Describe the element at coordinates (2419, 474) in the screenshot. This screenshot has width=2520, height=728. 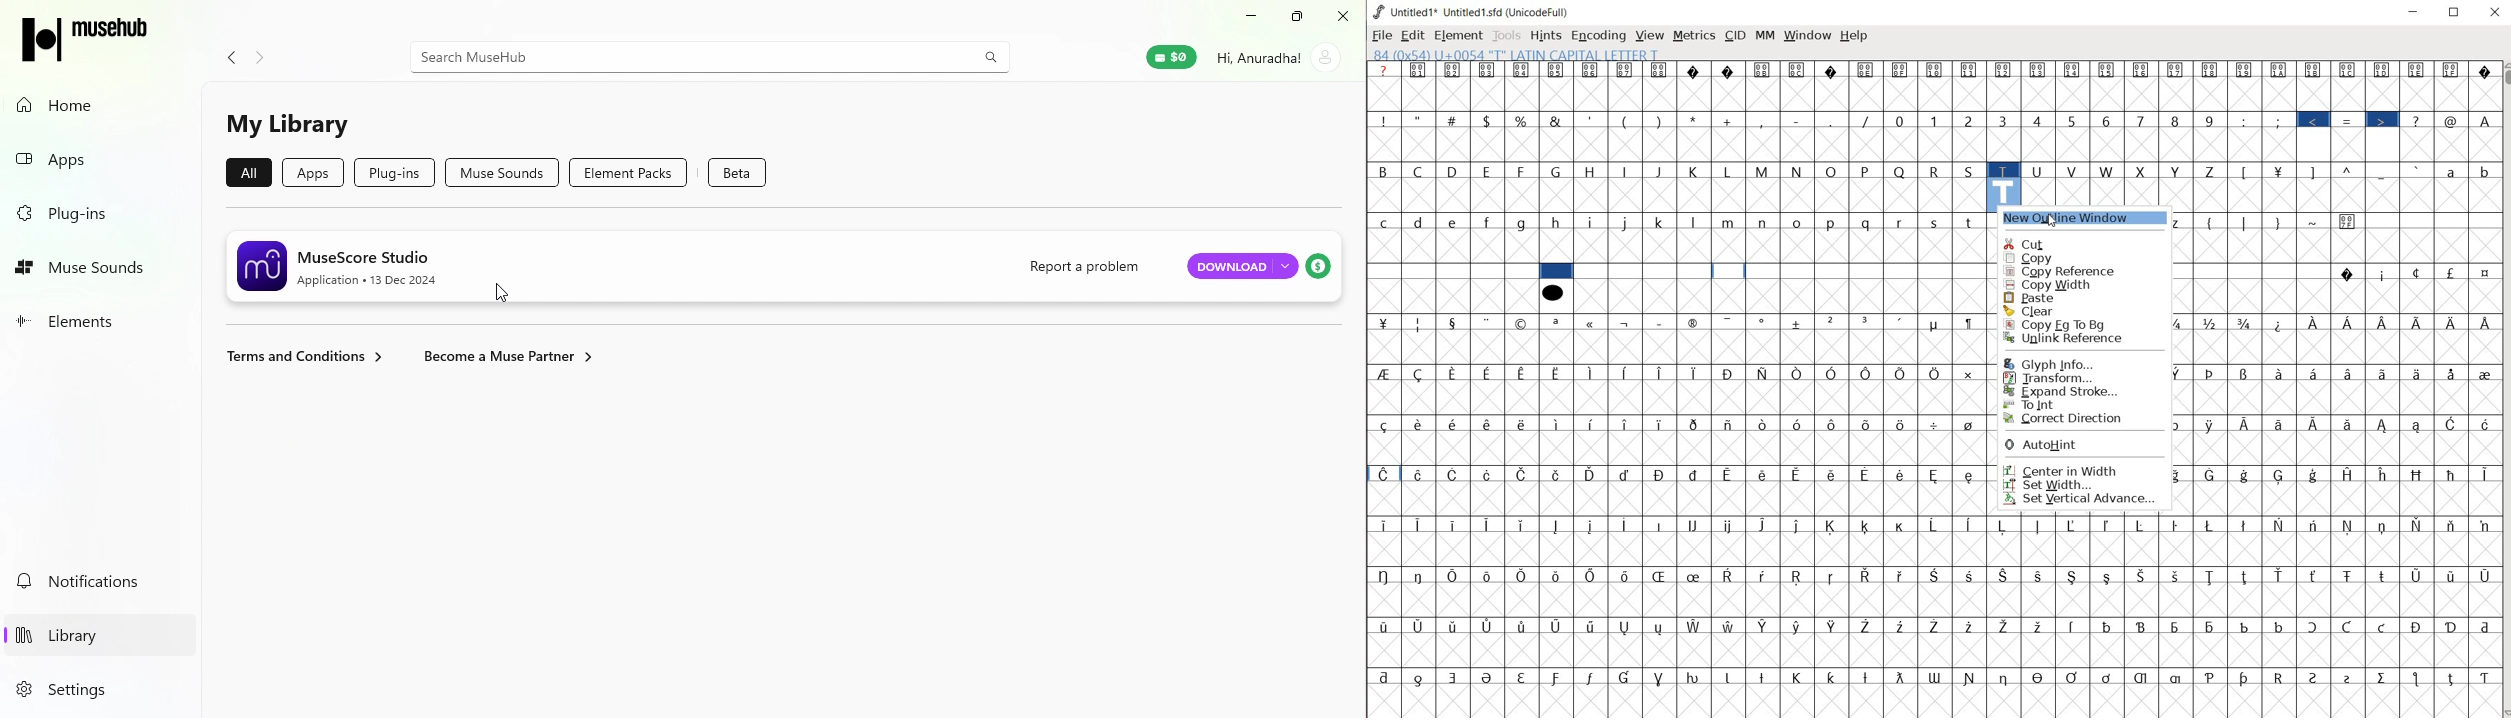
I see `Symbol` at that location.